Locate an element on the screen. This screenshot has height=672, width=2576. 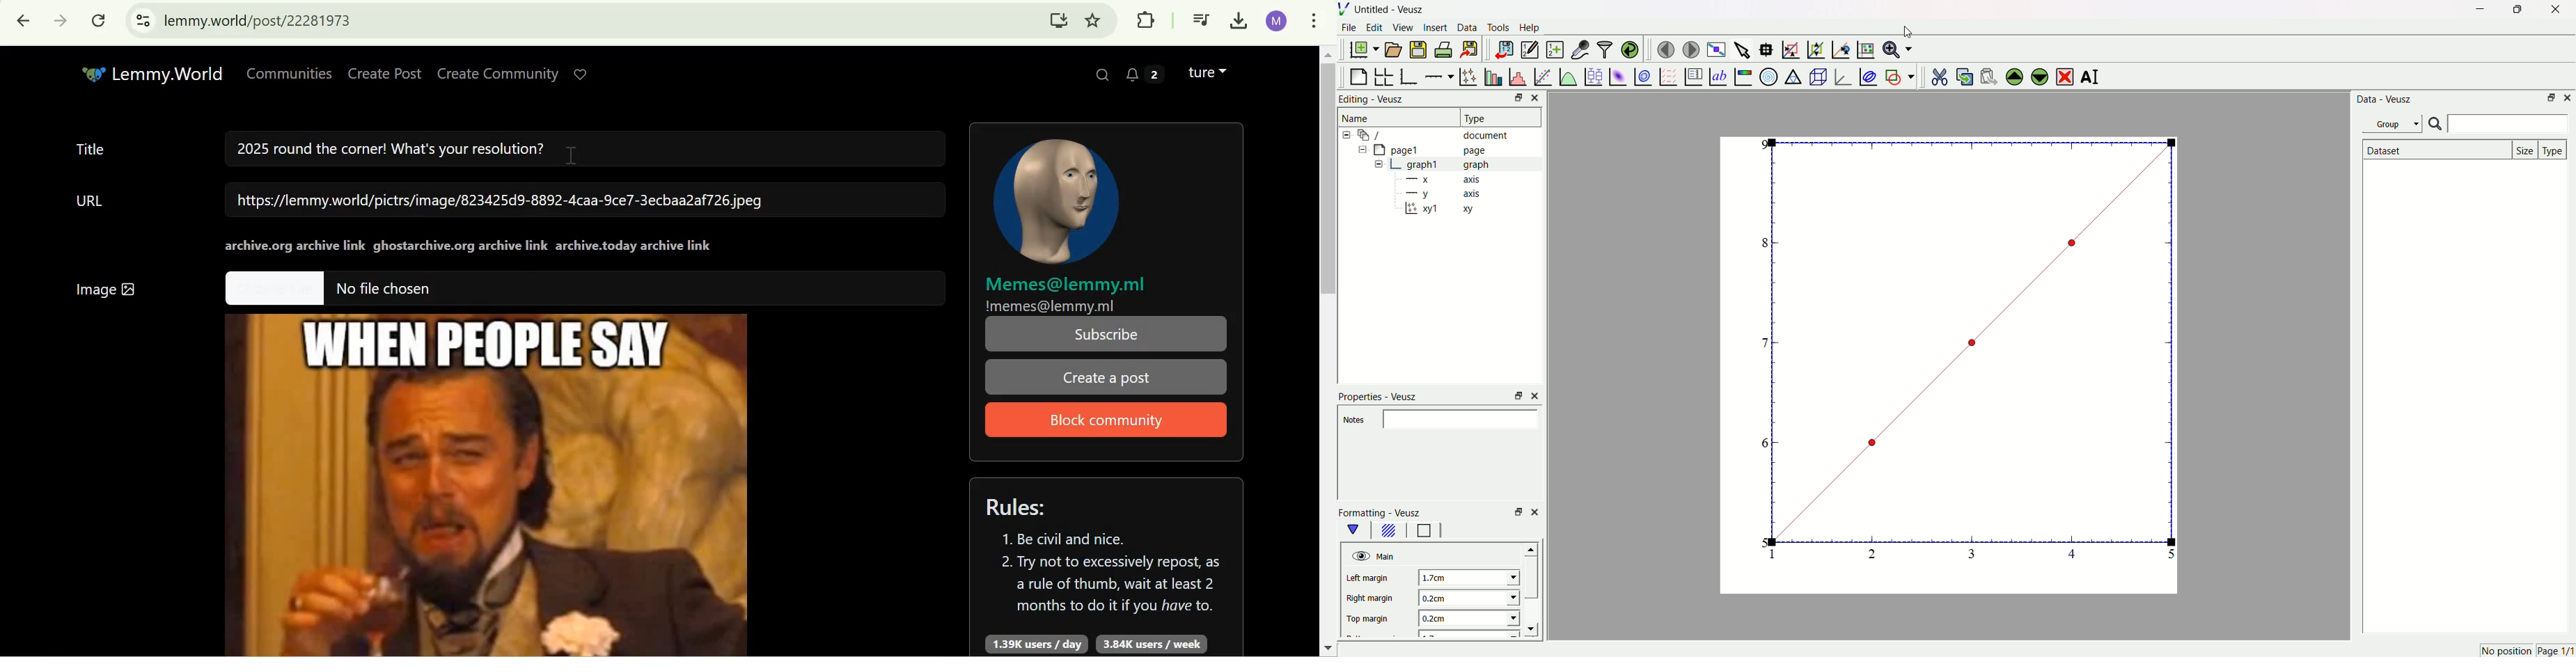
Support Lemmy is located at coordinates (582, 74).